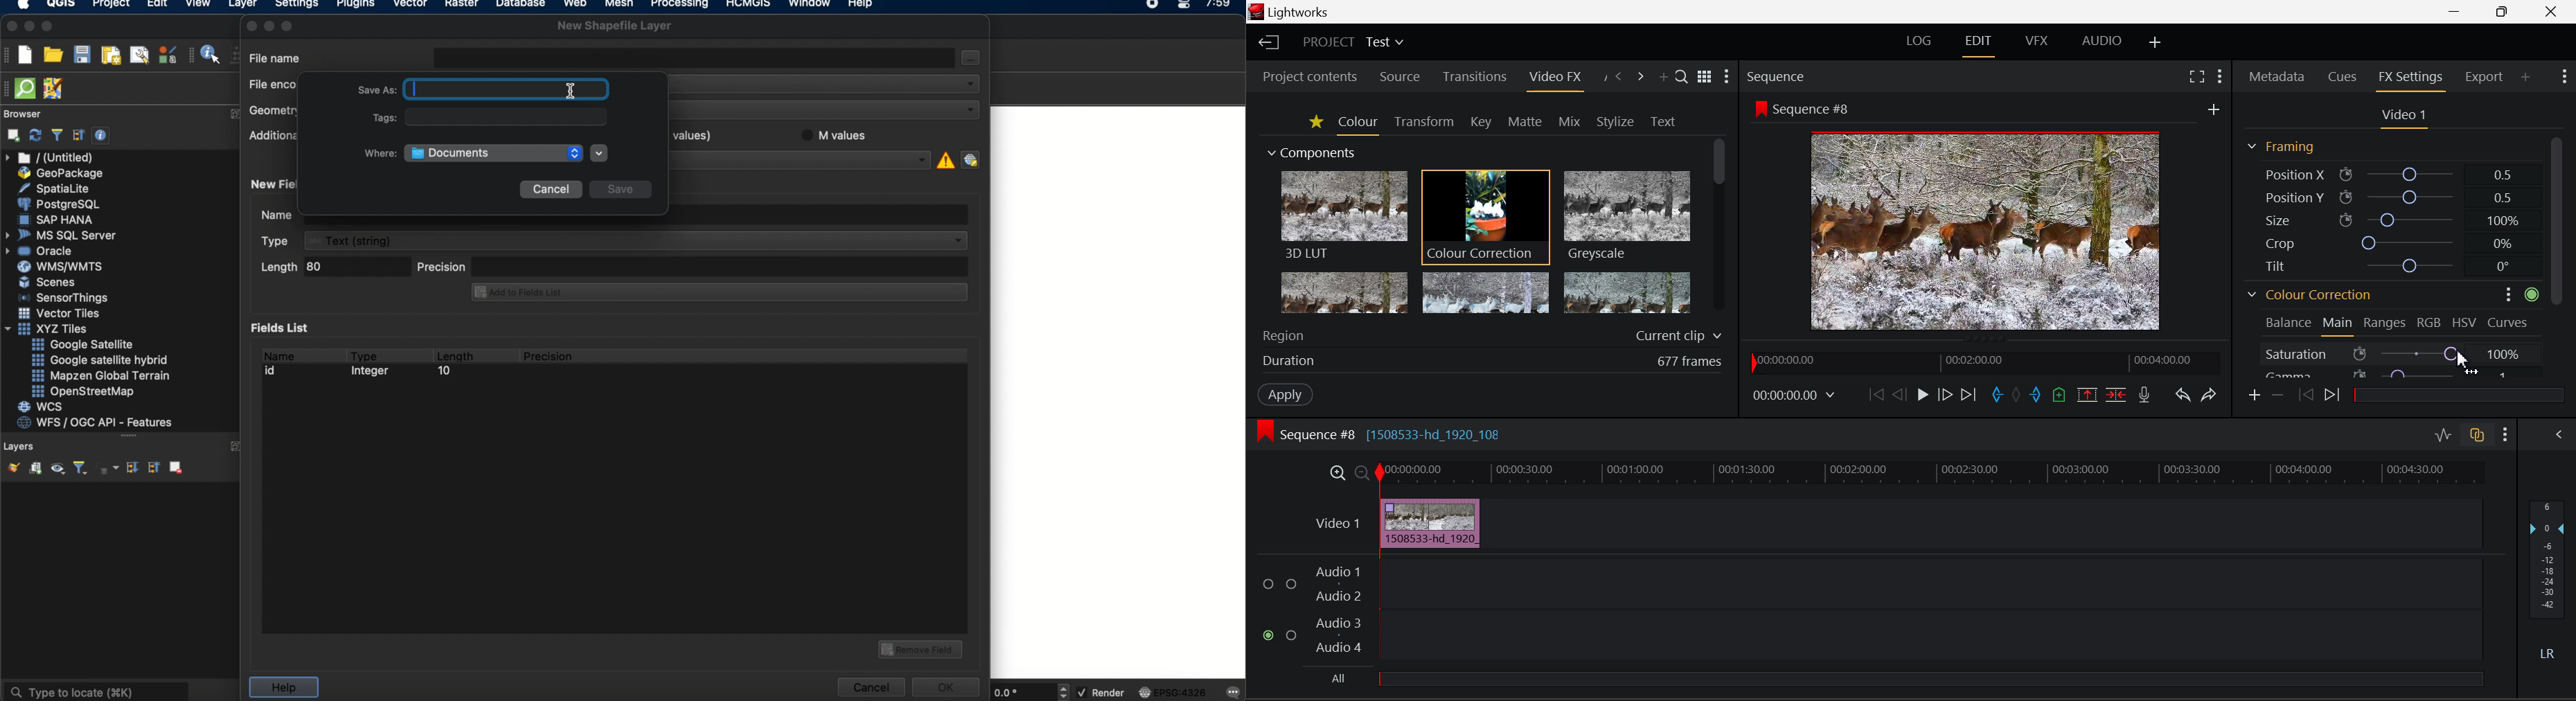 The image size is (2576, 728). What do you see at coordinates (1556, 80) in the screenshot?
I see `Video FX Open` at bounding box center [1556, 80].